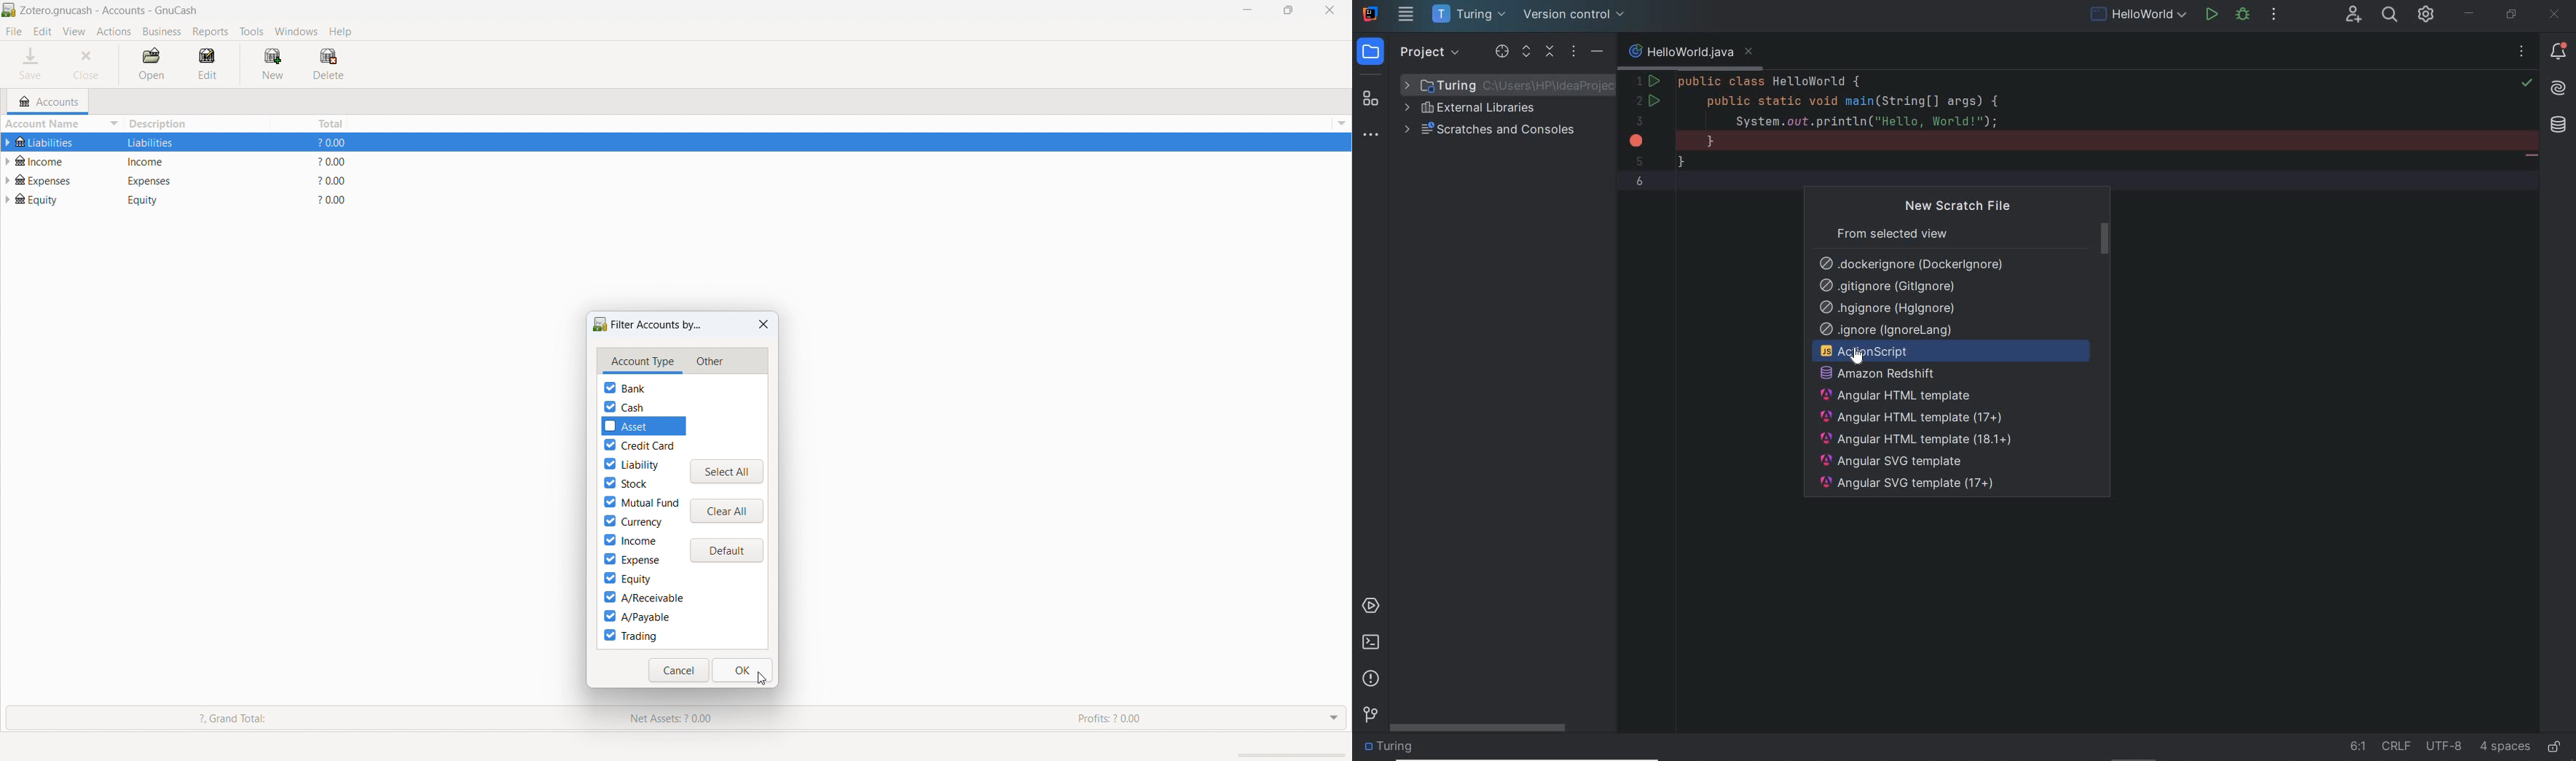 This screenshot has height=784, width=2576. Describe the element at coordinates (1576, 16) in the screenshot. I see `version control` at that location.